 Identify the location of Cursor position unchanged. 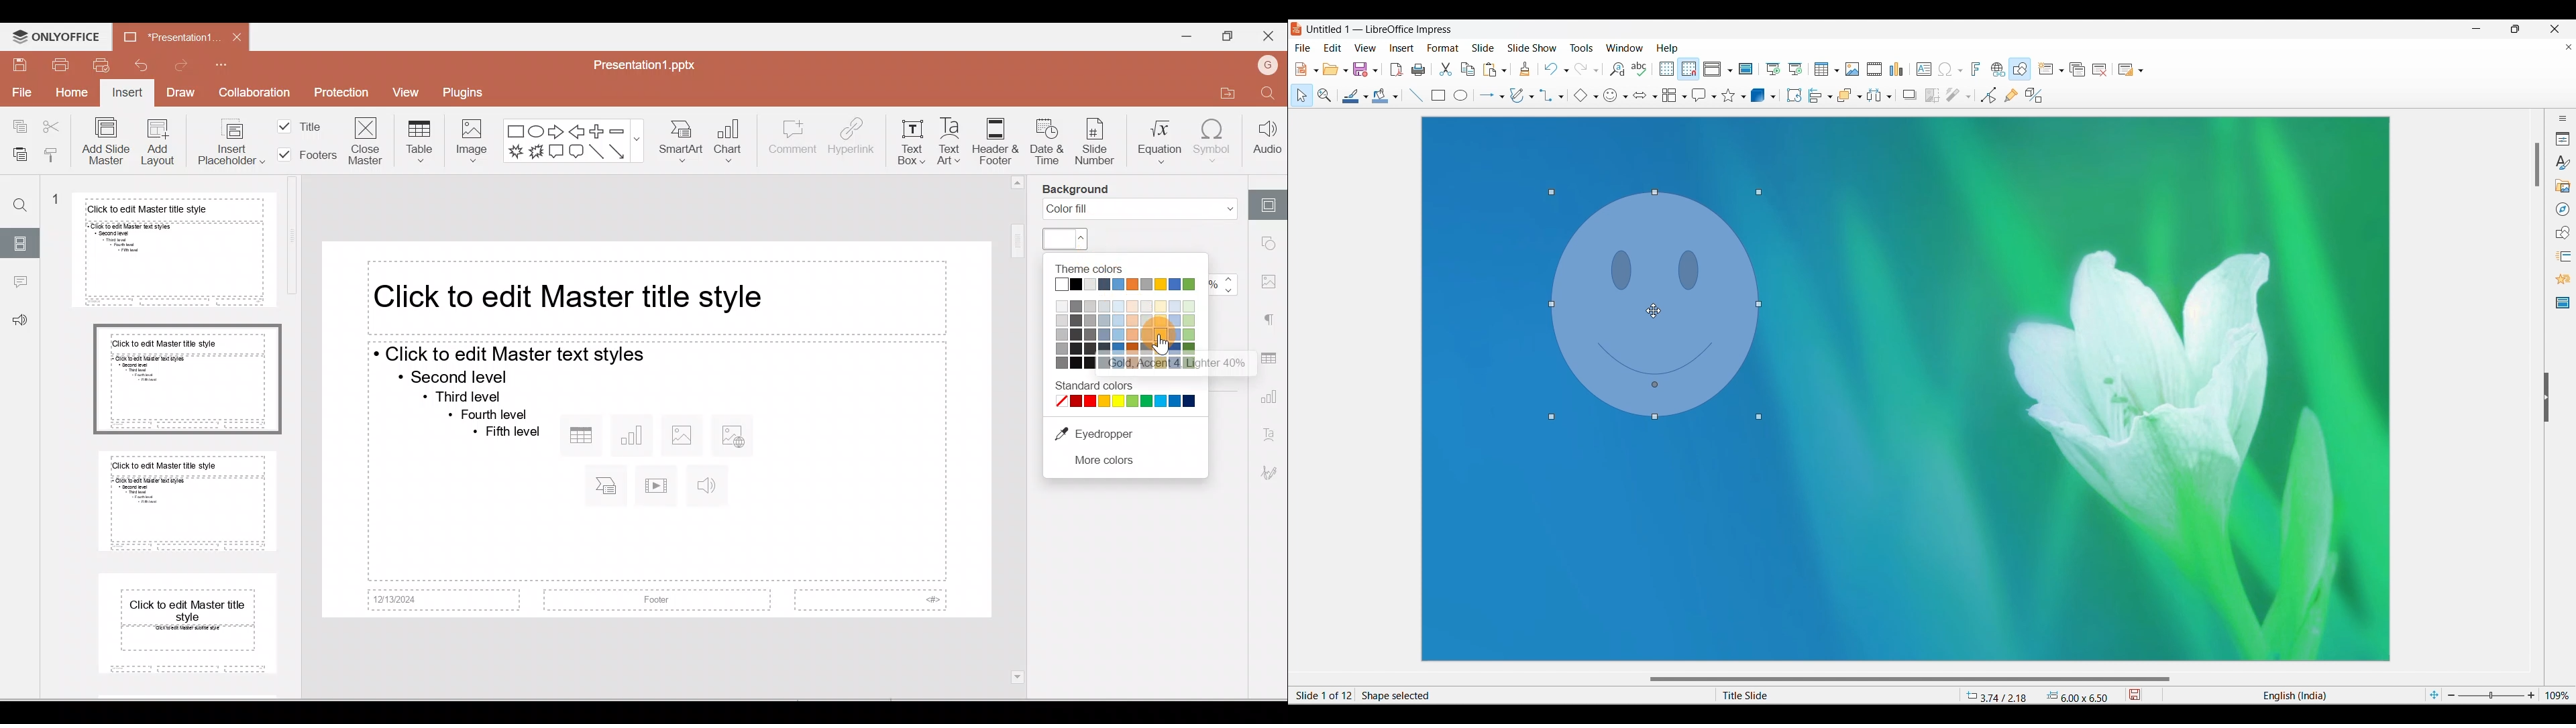
(1654, 311).